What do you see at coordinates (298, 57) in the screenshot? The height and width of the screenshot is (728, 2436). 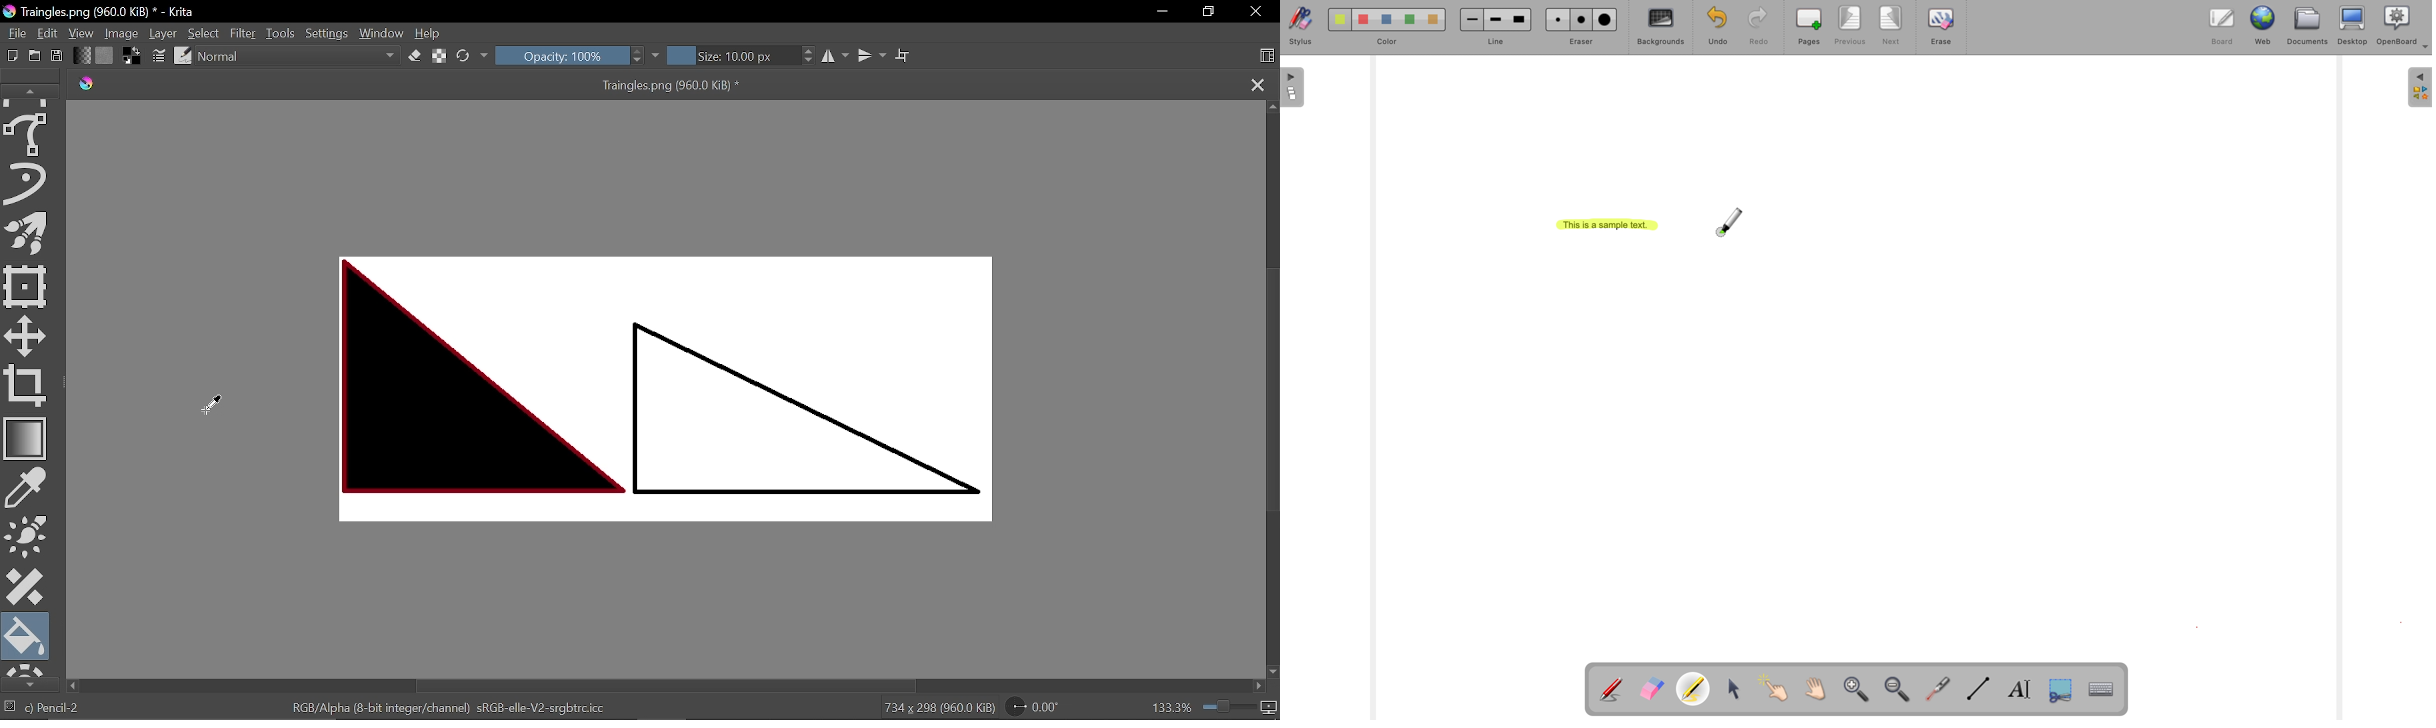 I see `Blending mode` at bounding box center [298, 57].